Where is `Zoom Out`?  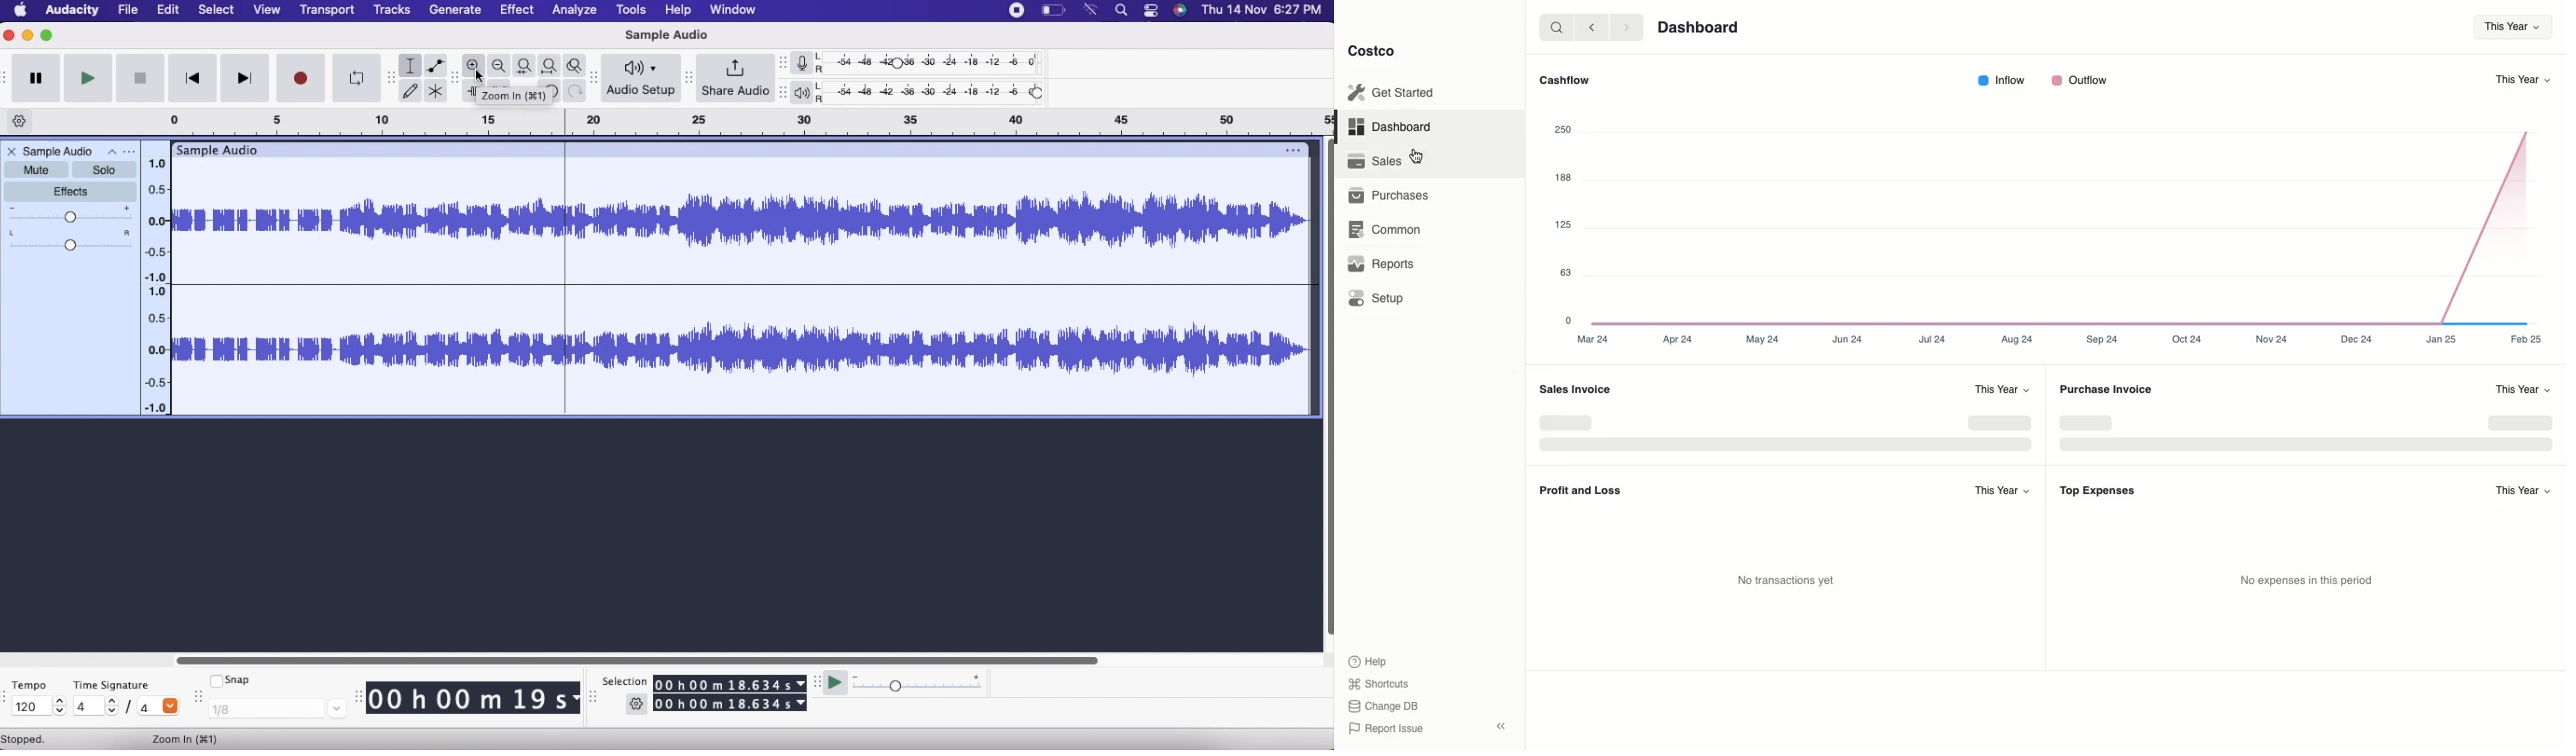 Zoom Out is located at coordinates (500, 66).